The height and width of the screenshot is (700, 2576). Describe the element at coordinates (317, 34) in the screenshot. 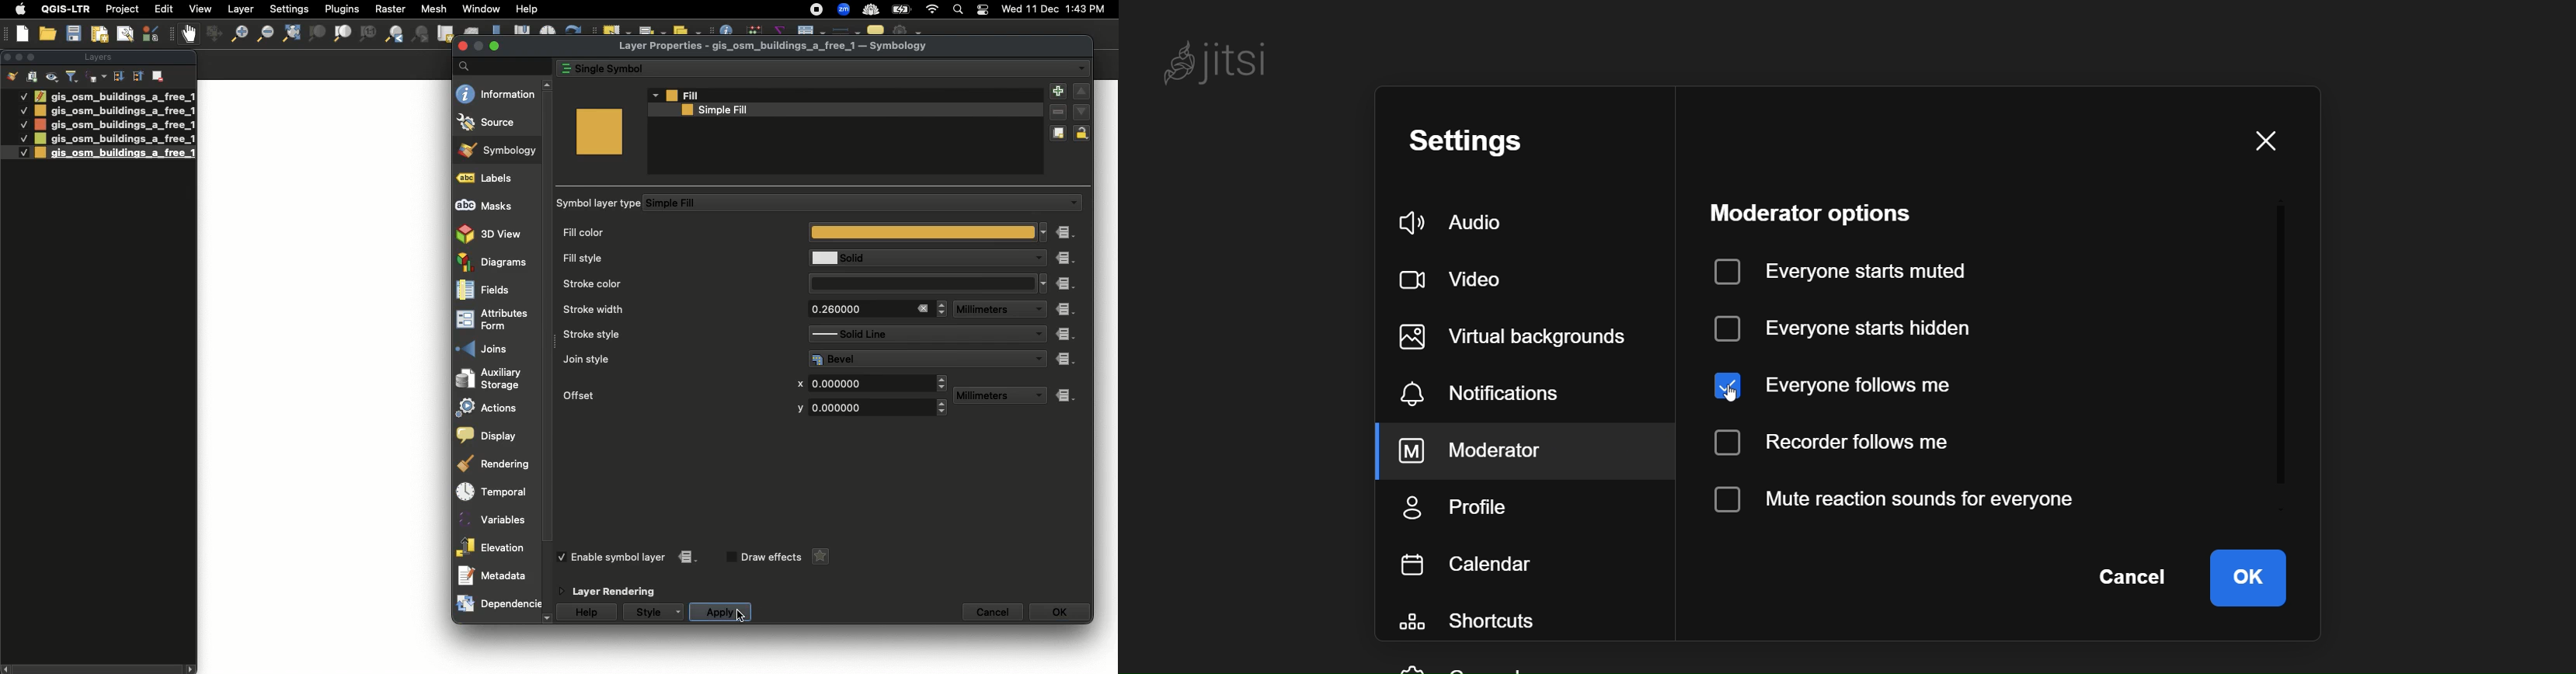

I see `Zoom to selection` at that location.